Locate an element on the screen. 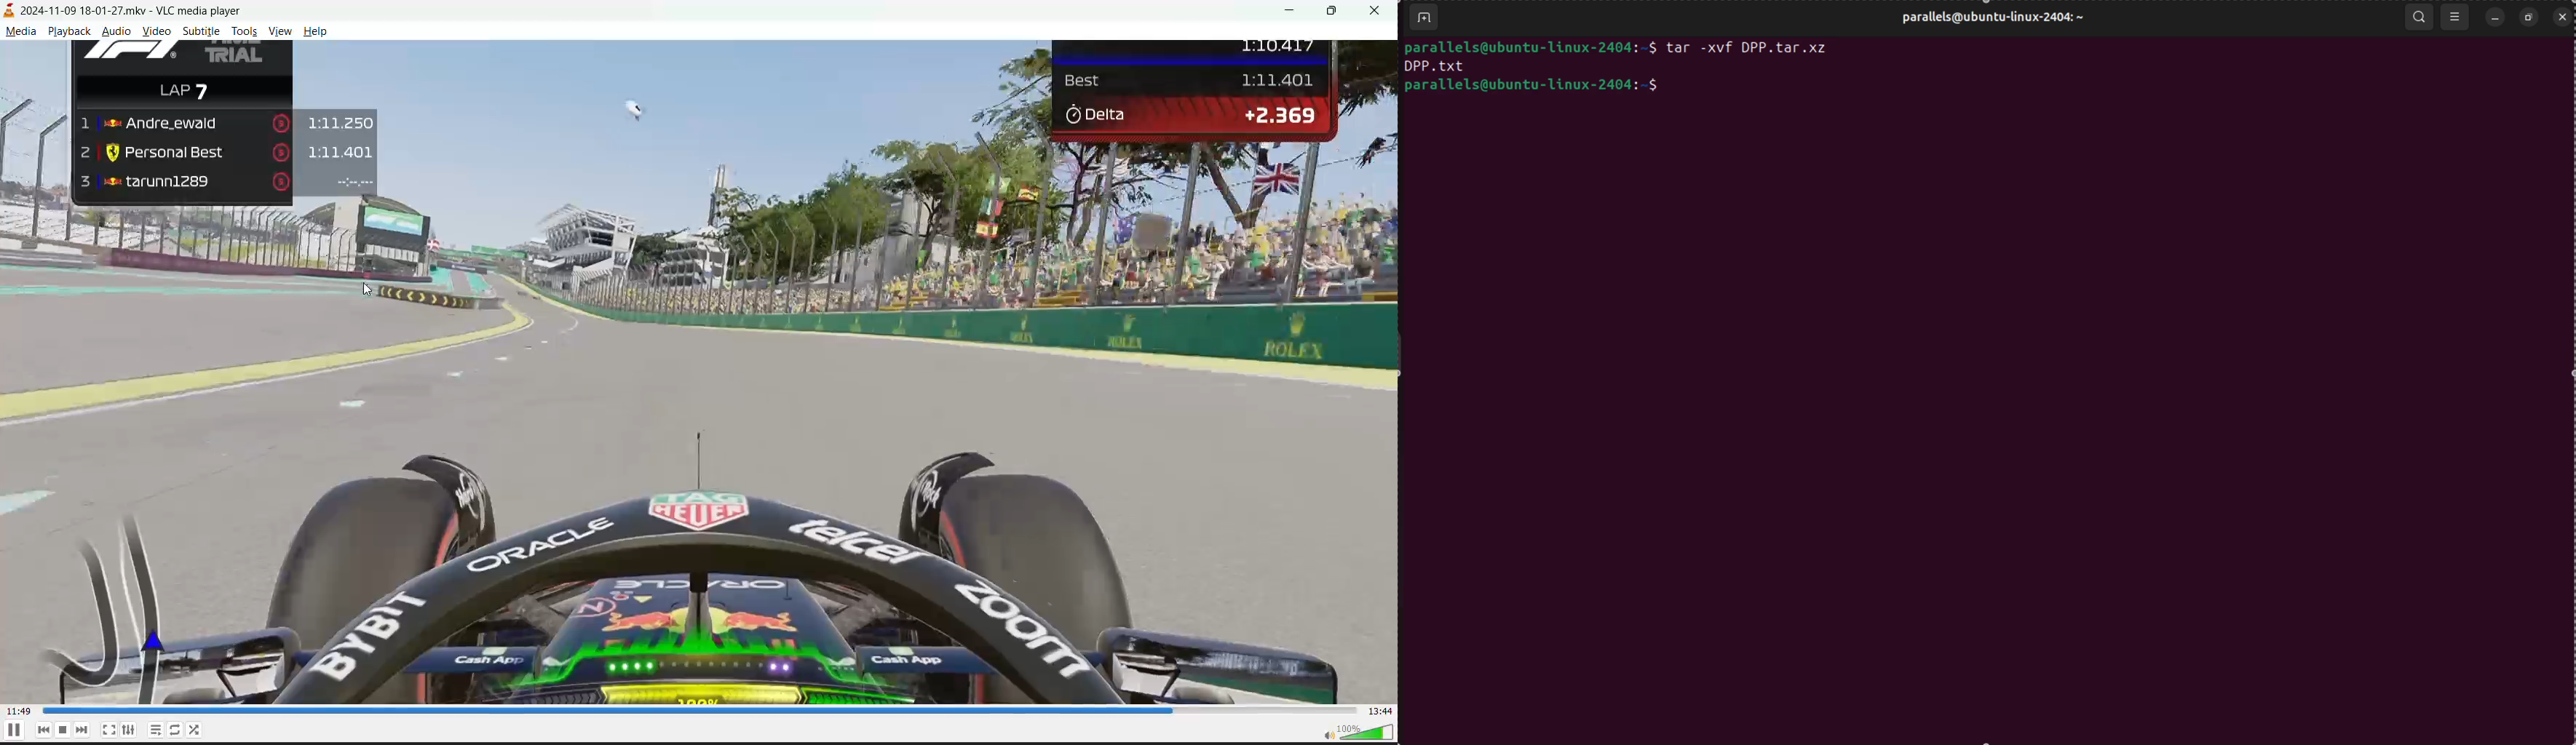  playlists is located at coordinates (156, 728).